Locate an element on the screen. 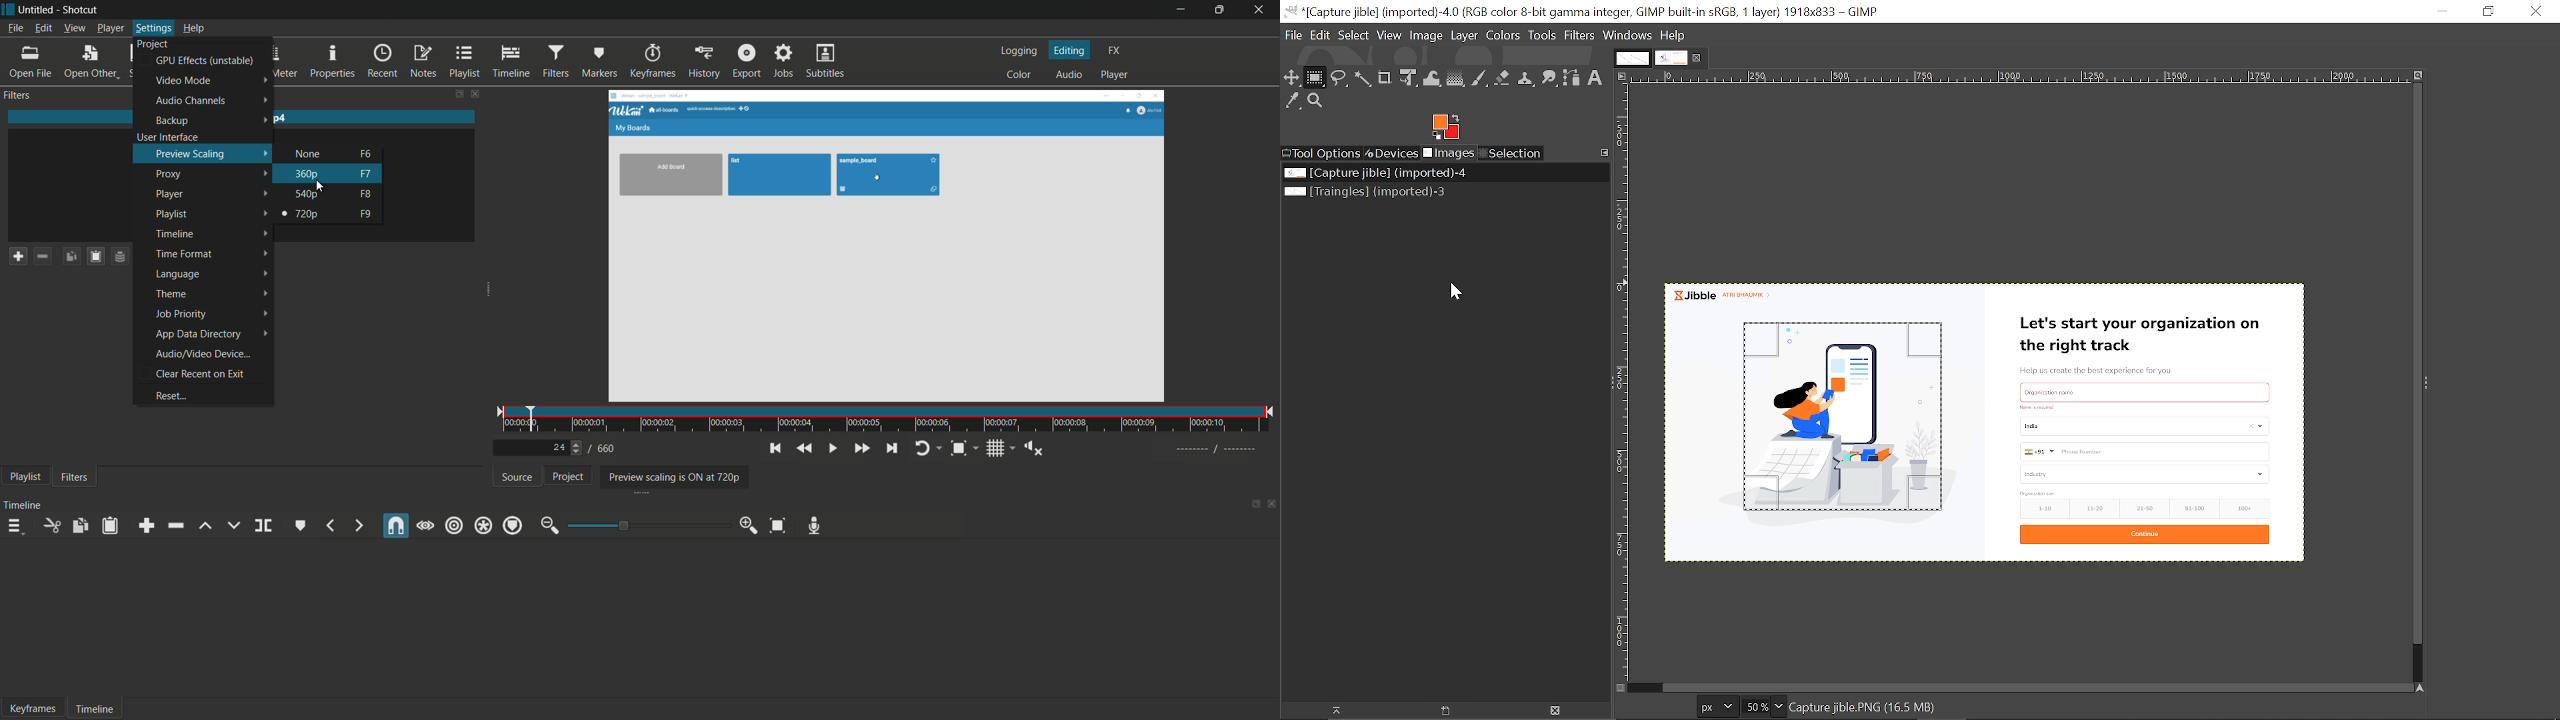 The height and width of the screenshot is (728, 2576). keyframes is located at coordinates (653, 61).